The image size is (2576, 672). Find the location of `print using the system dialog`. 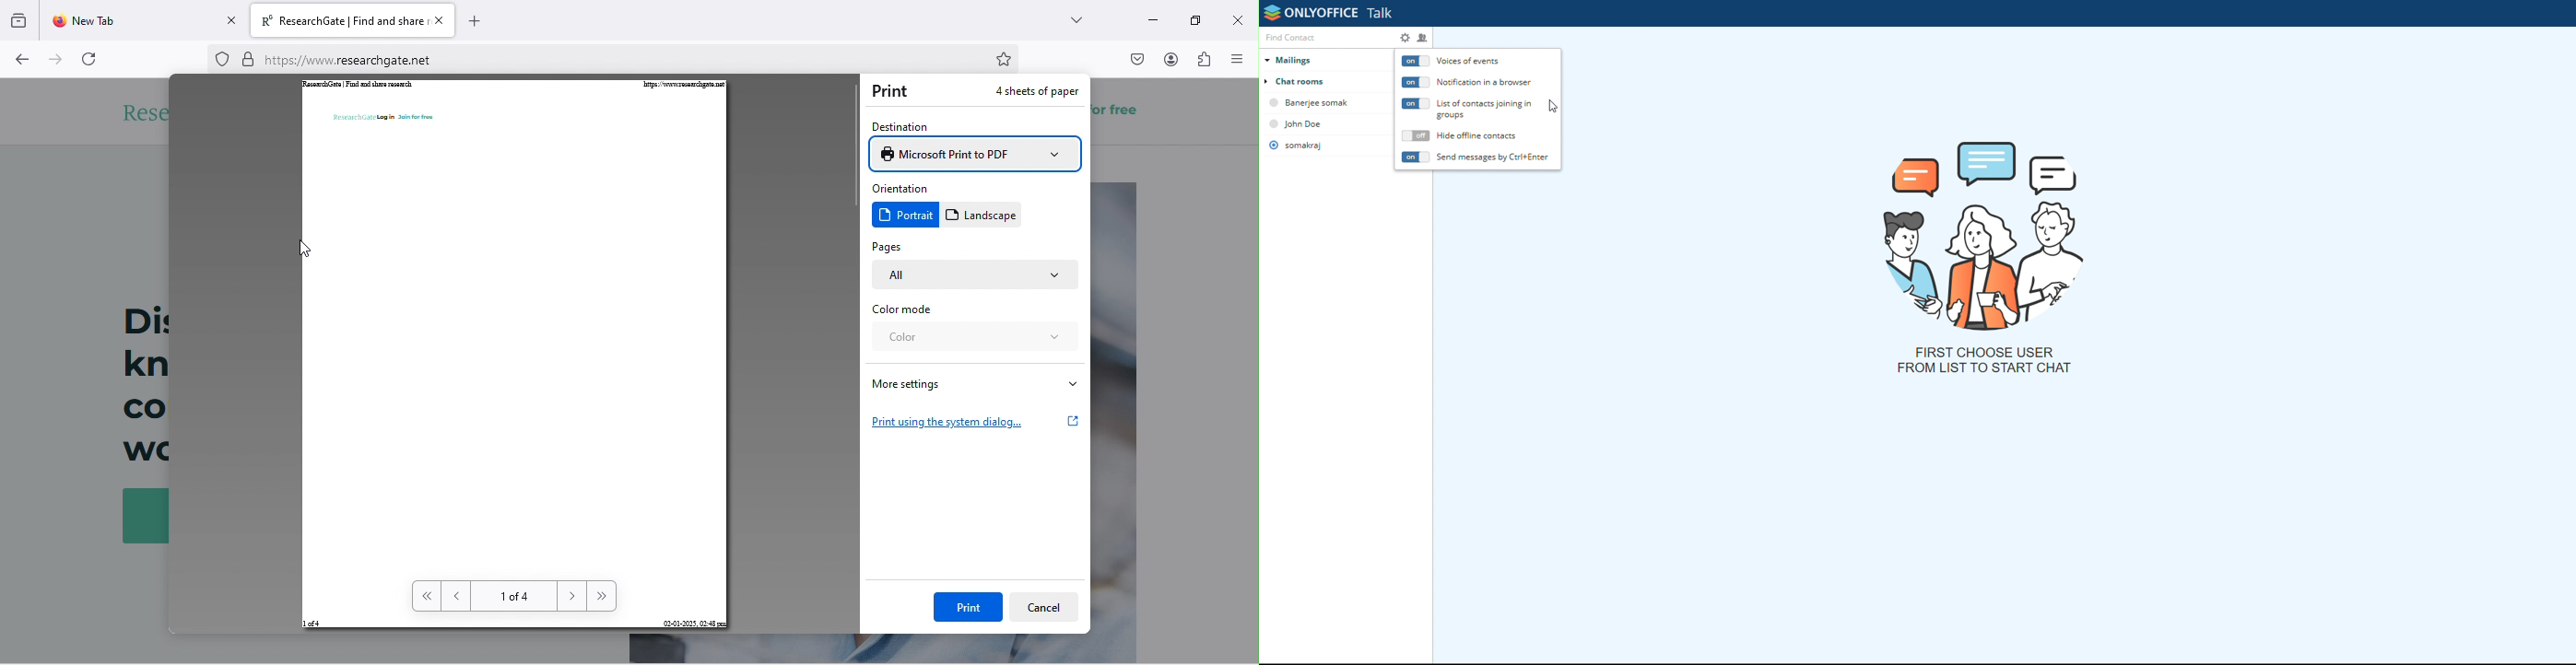

print using the system dialog is located at coordinates (976, 419).